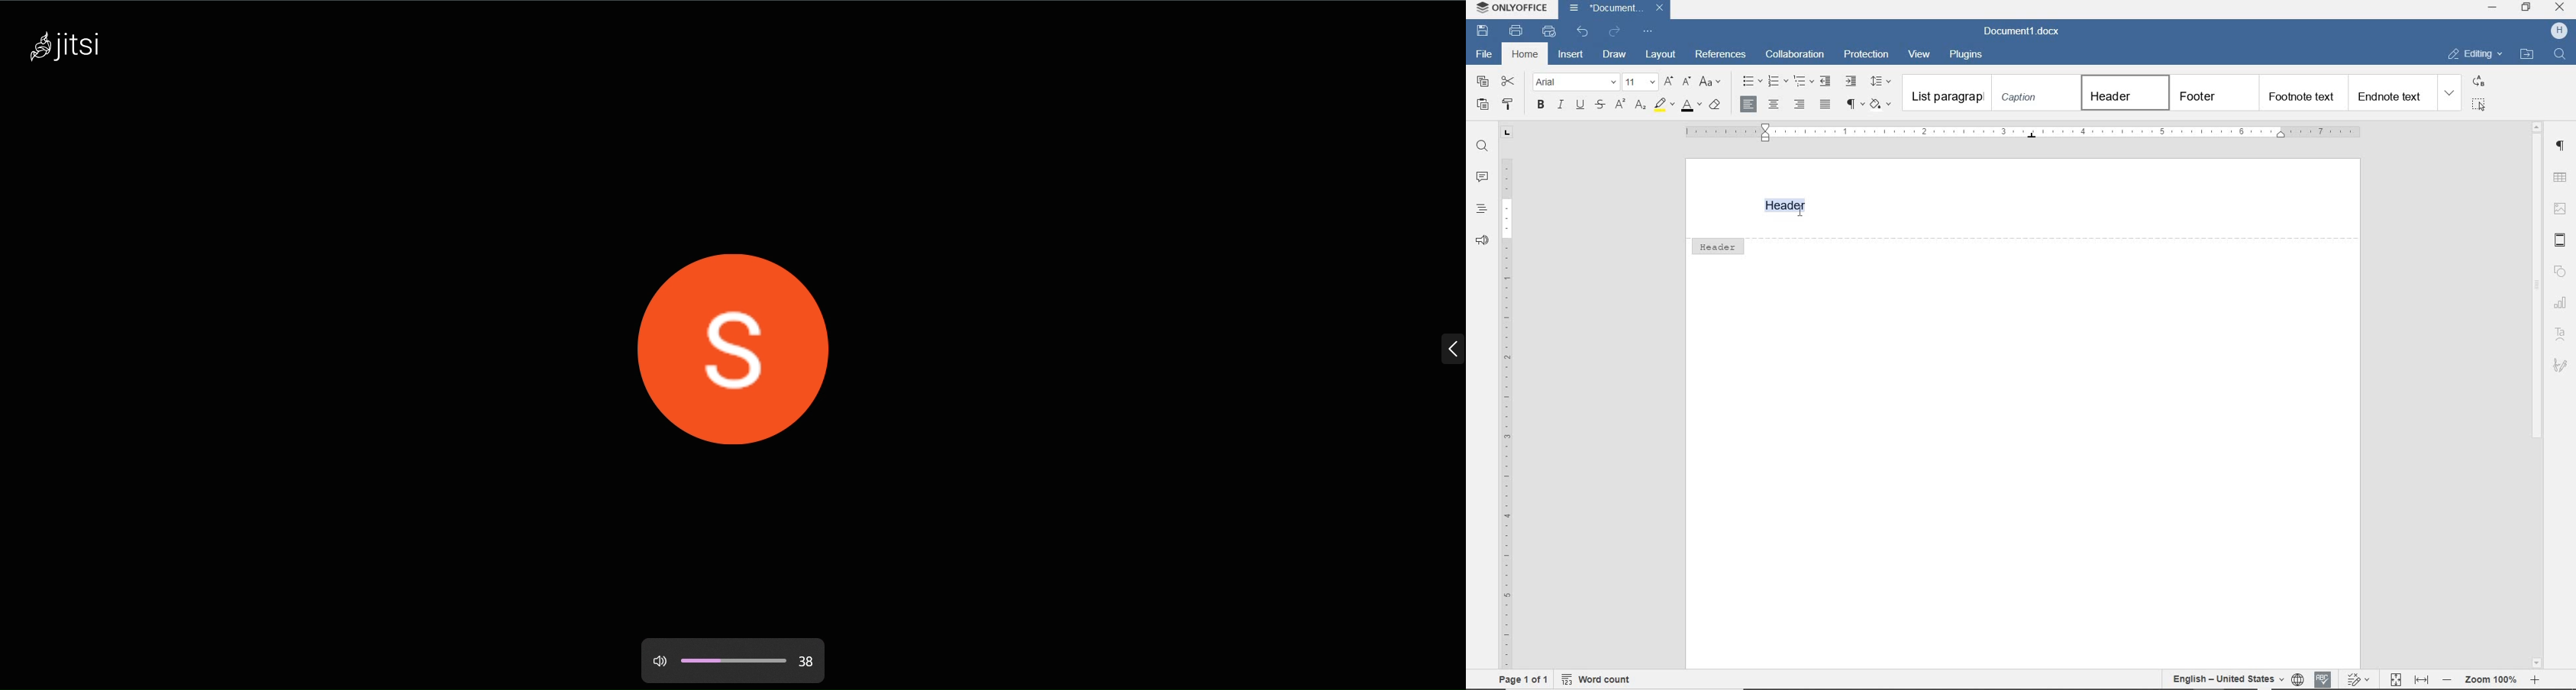 The width and height of the screenshot is (2576, 700). Describe the element at coordinates (2562, 240) in the screenshot. I see `HEADER & FOOTER` at that location.